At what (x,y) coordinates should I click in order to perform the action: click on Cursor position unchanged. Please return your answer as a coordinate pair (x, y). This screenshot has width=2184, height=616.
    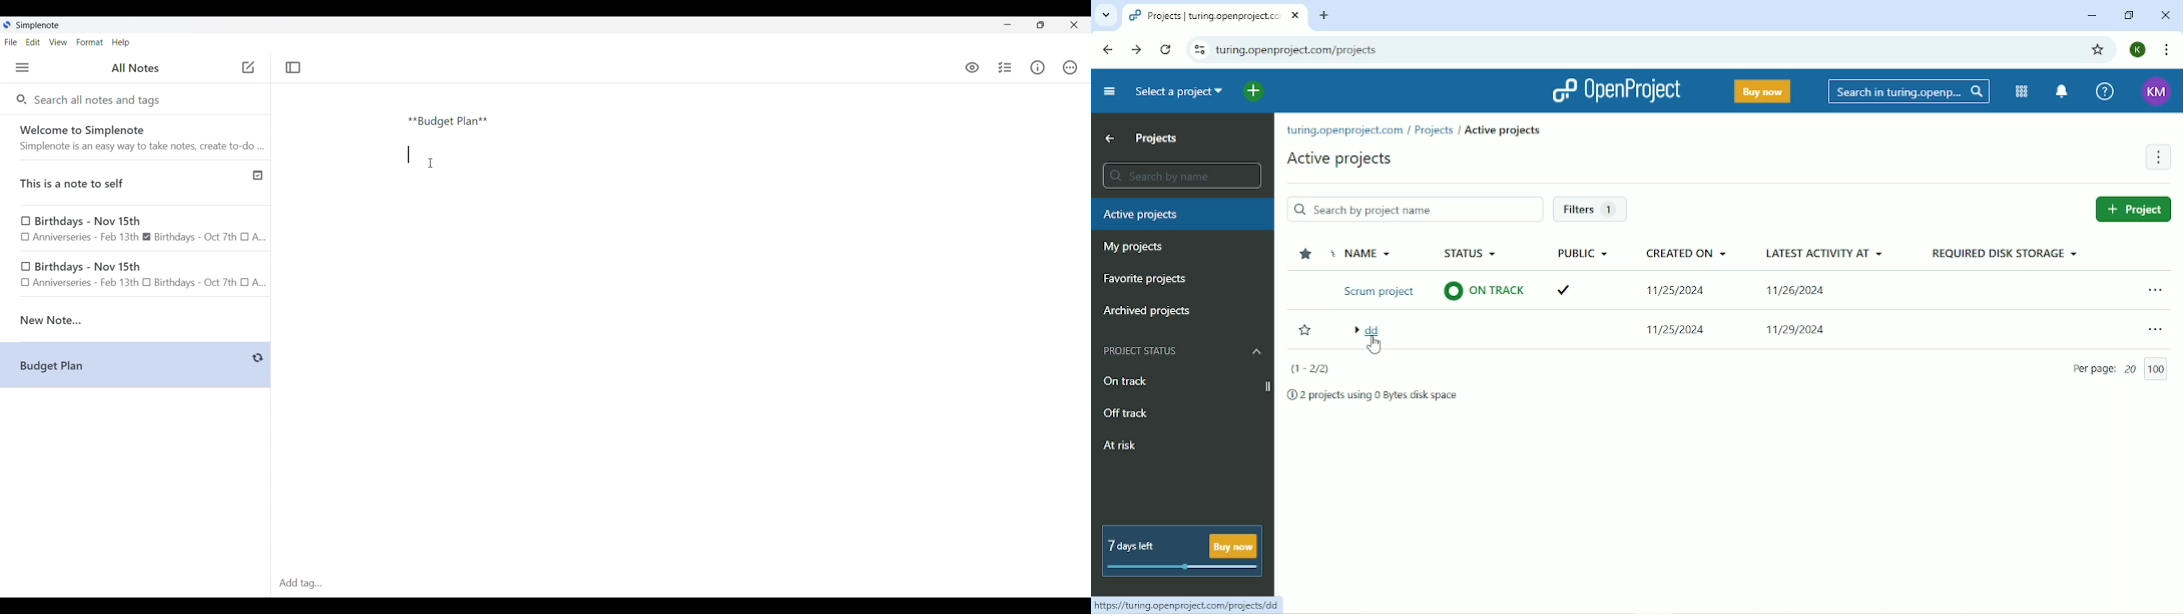
    Looking at the image, I should click on (431, 163).